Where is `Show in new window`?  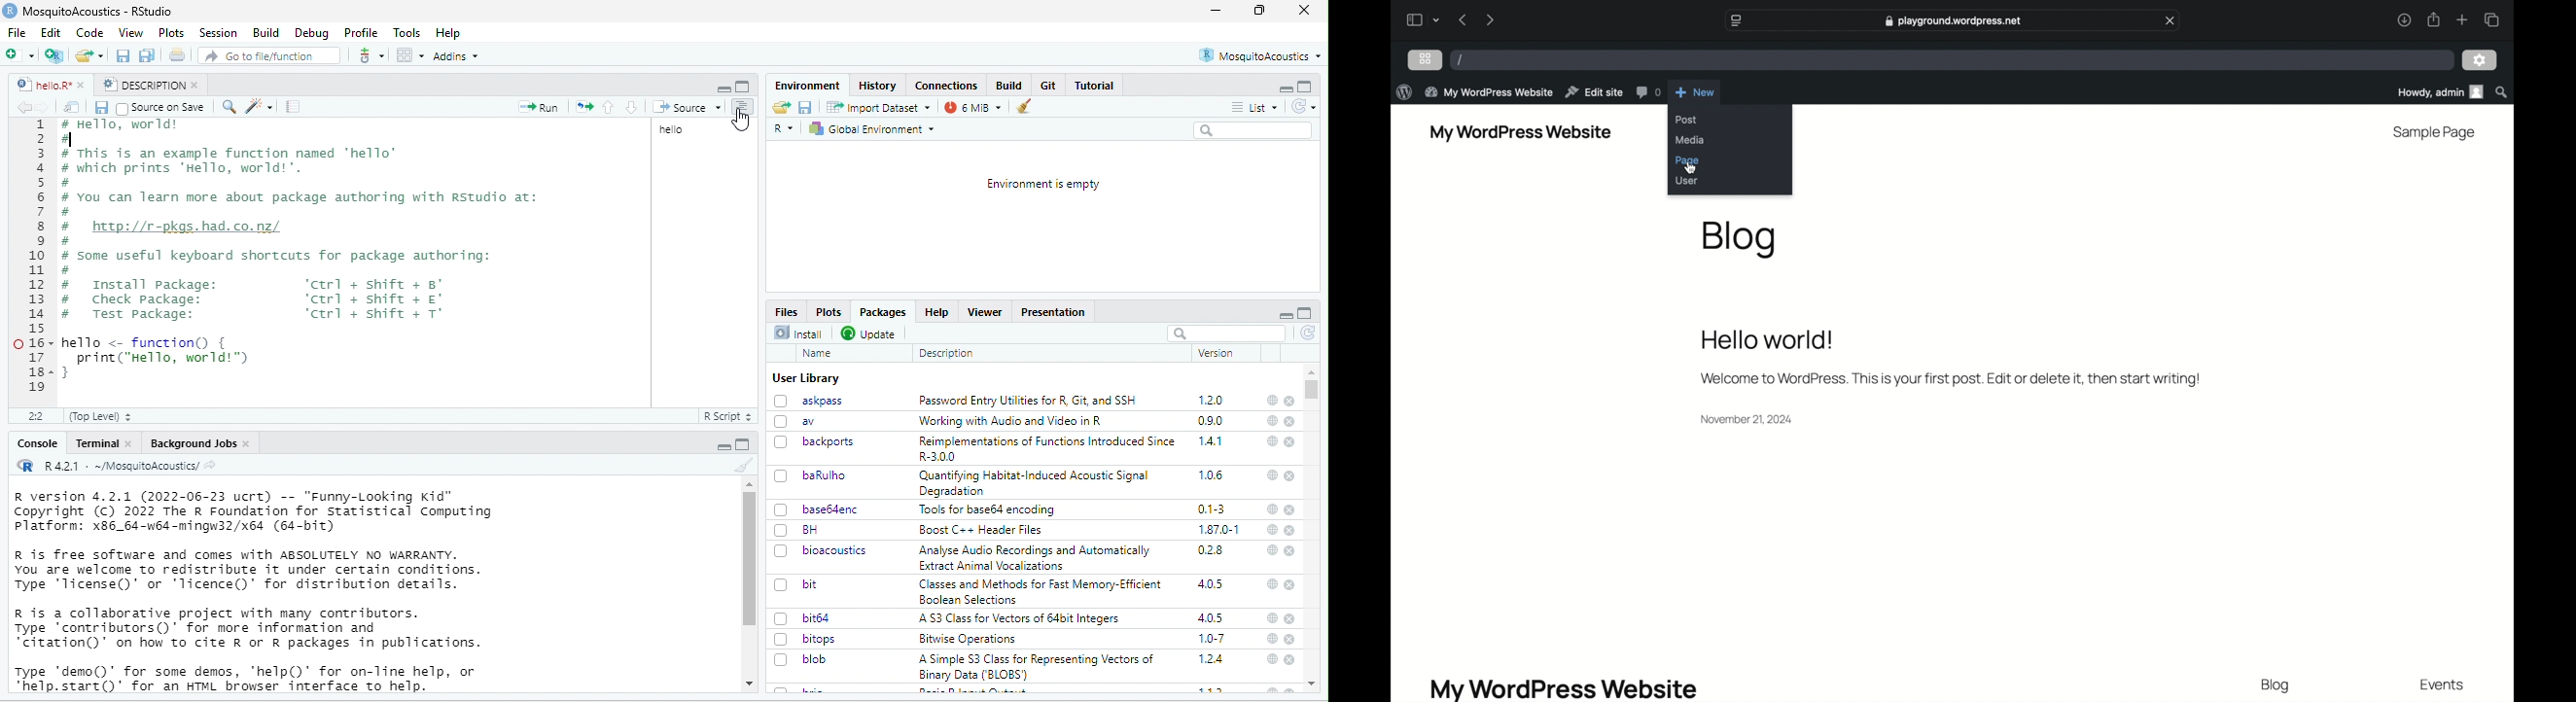 Show in new window is located at coordinates (72, 107).